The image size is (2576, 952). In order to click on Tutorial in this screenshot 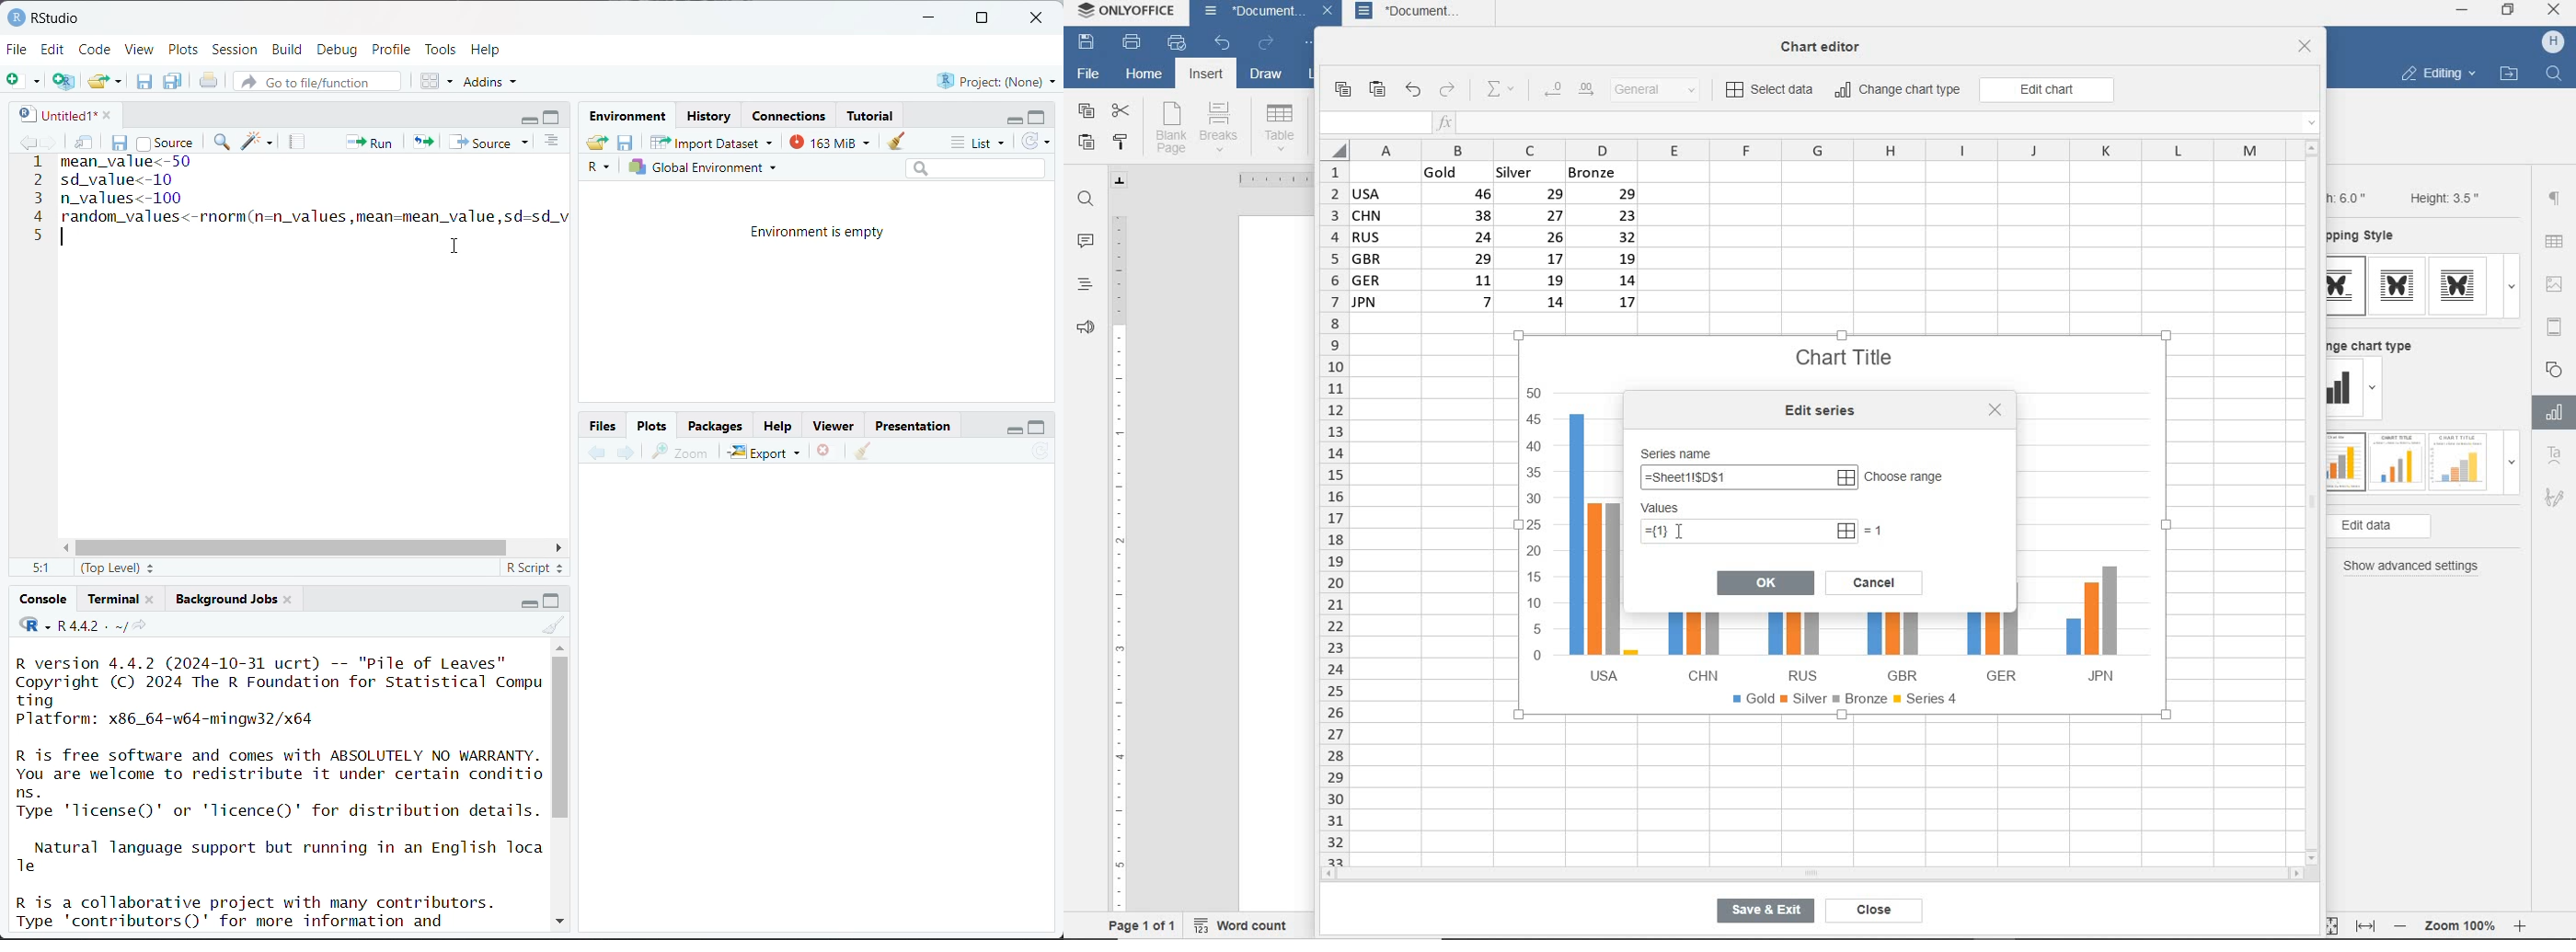, I will do `click(872, 113)`.